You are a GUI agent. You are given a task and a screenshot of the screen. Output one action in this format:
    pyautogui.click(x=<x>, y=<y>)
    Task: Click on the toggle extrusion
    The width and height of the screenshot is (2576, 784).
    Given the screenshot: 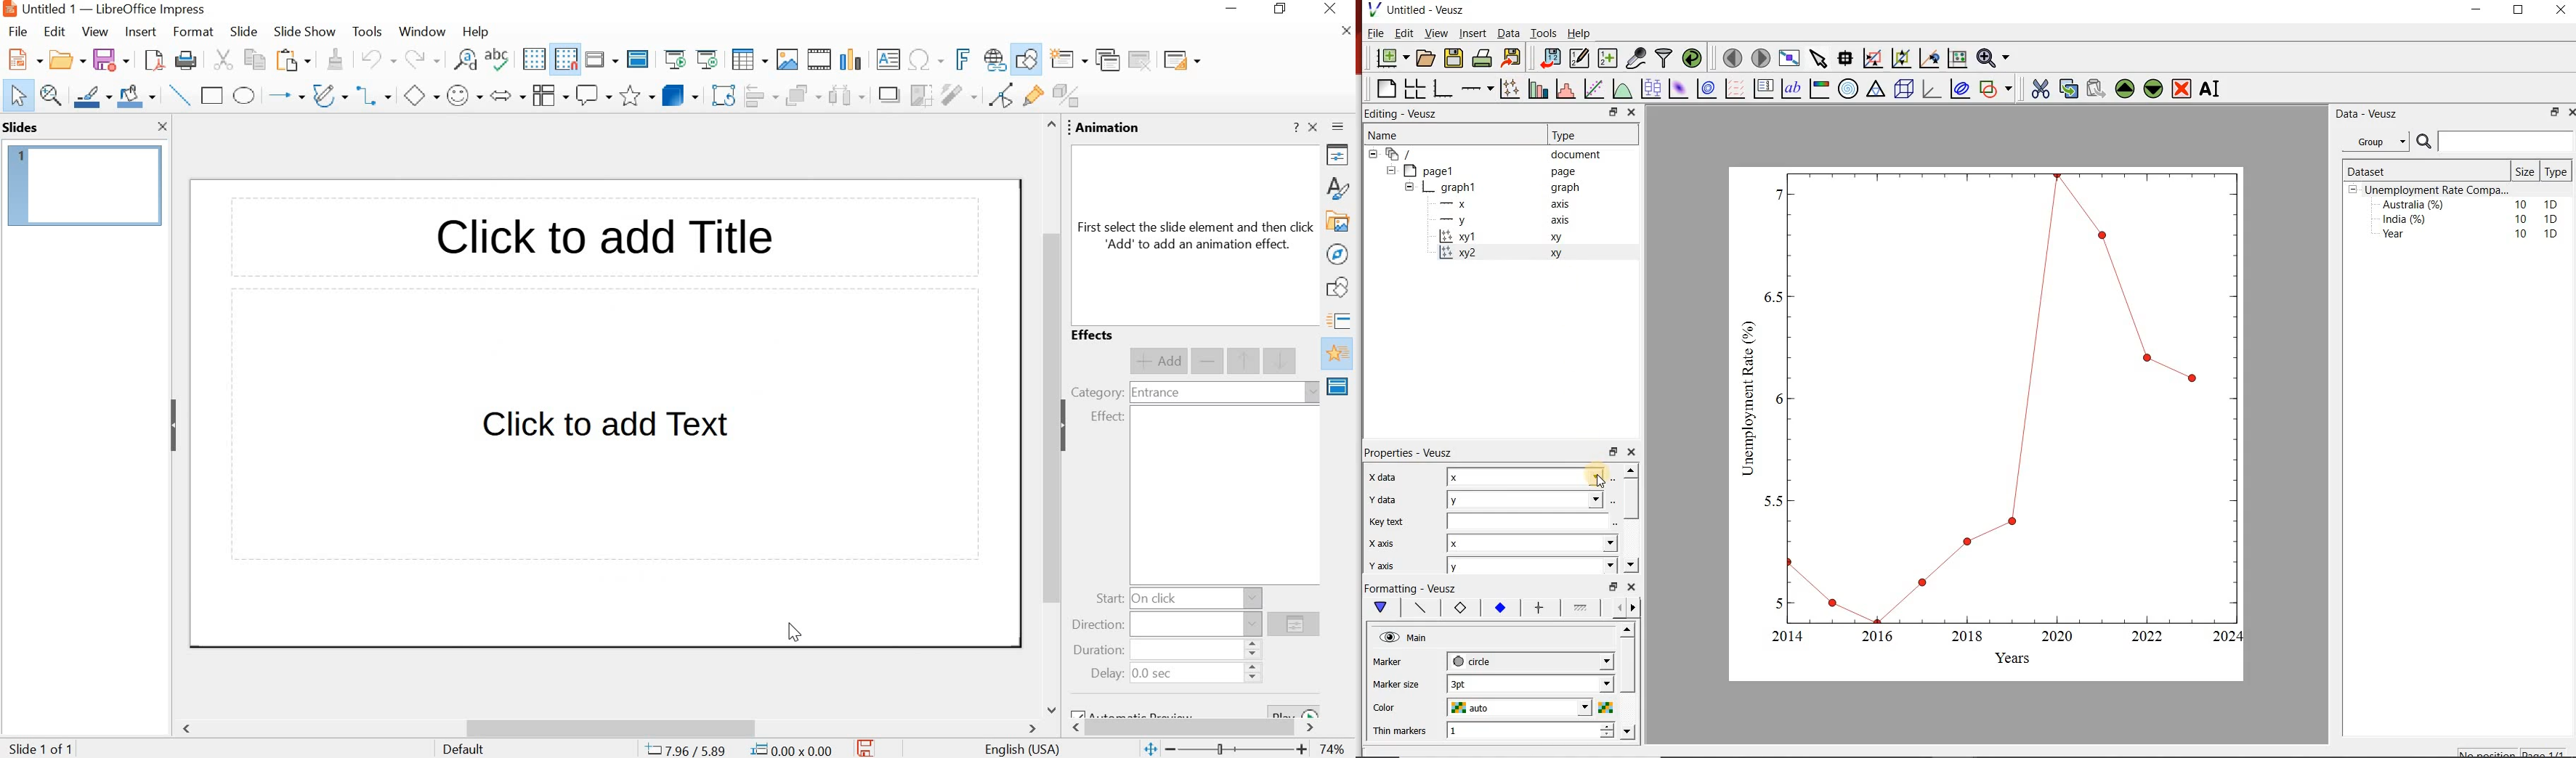 What is the action you would take?
    pyautogui.click(x=1070, y=97)
    